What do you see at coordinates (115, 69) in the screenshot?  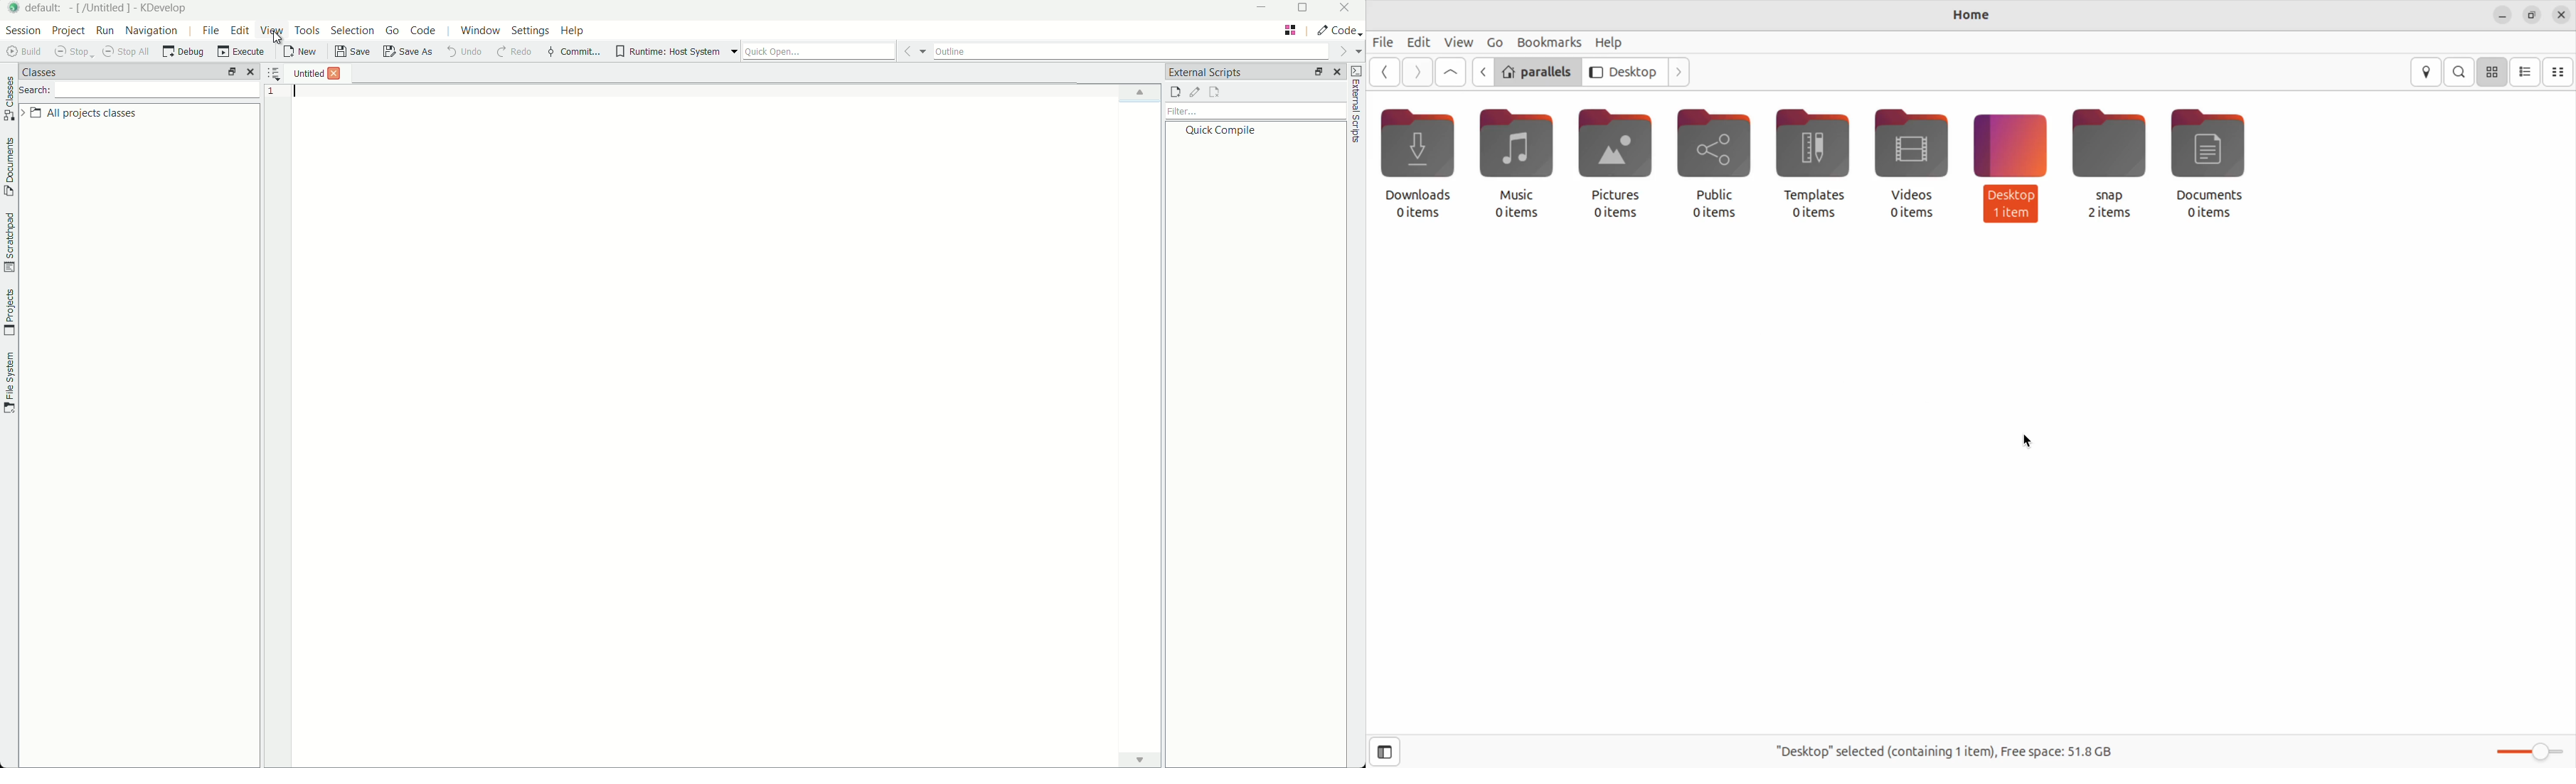 I see `classes` at bounding box center [115, 69].